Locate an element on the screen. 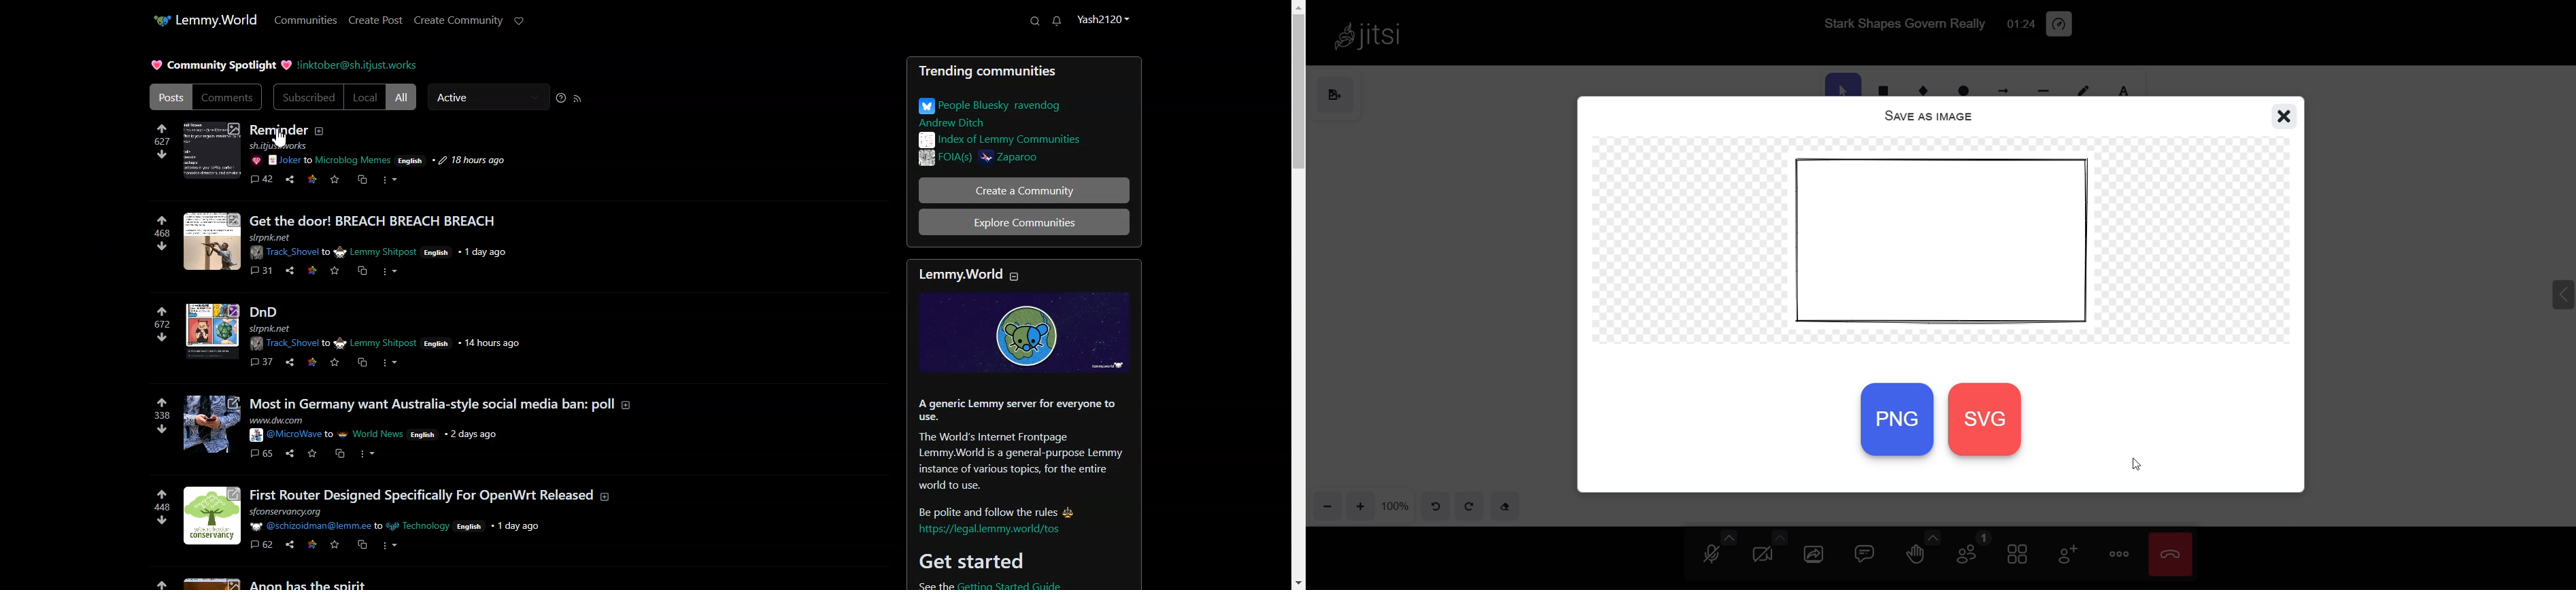 The width and height of the screenshot is (2576, 616). Communities is located at coordinates (306, 19).